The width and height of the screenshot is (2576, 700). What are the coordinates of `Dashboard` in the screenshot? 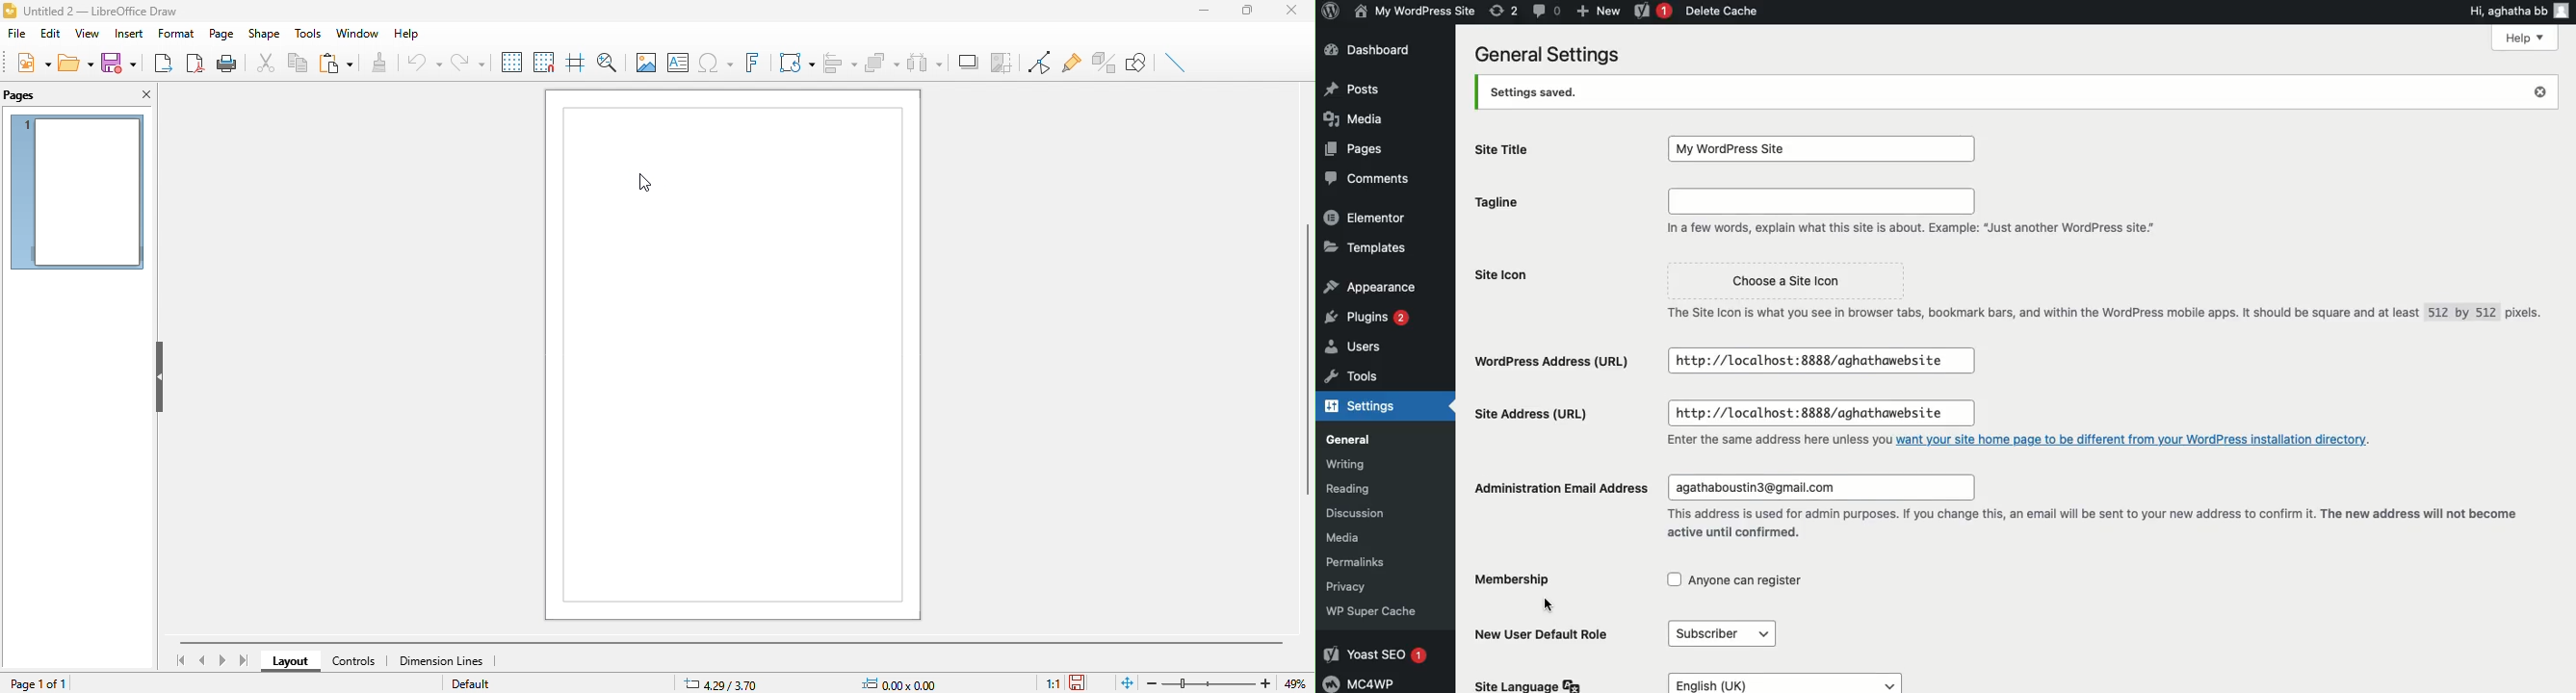 It's located at (1371, 48).